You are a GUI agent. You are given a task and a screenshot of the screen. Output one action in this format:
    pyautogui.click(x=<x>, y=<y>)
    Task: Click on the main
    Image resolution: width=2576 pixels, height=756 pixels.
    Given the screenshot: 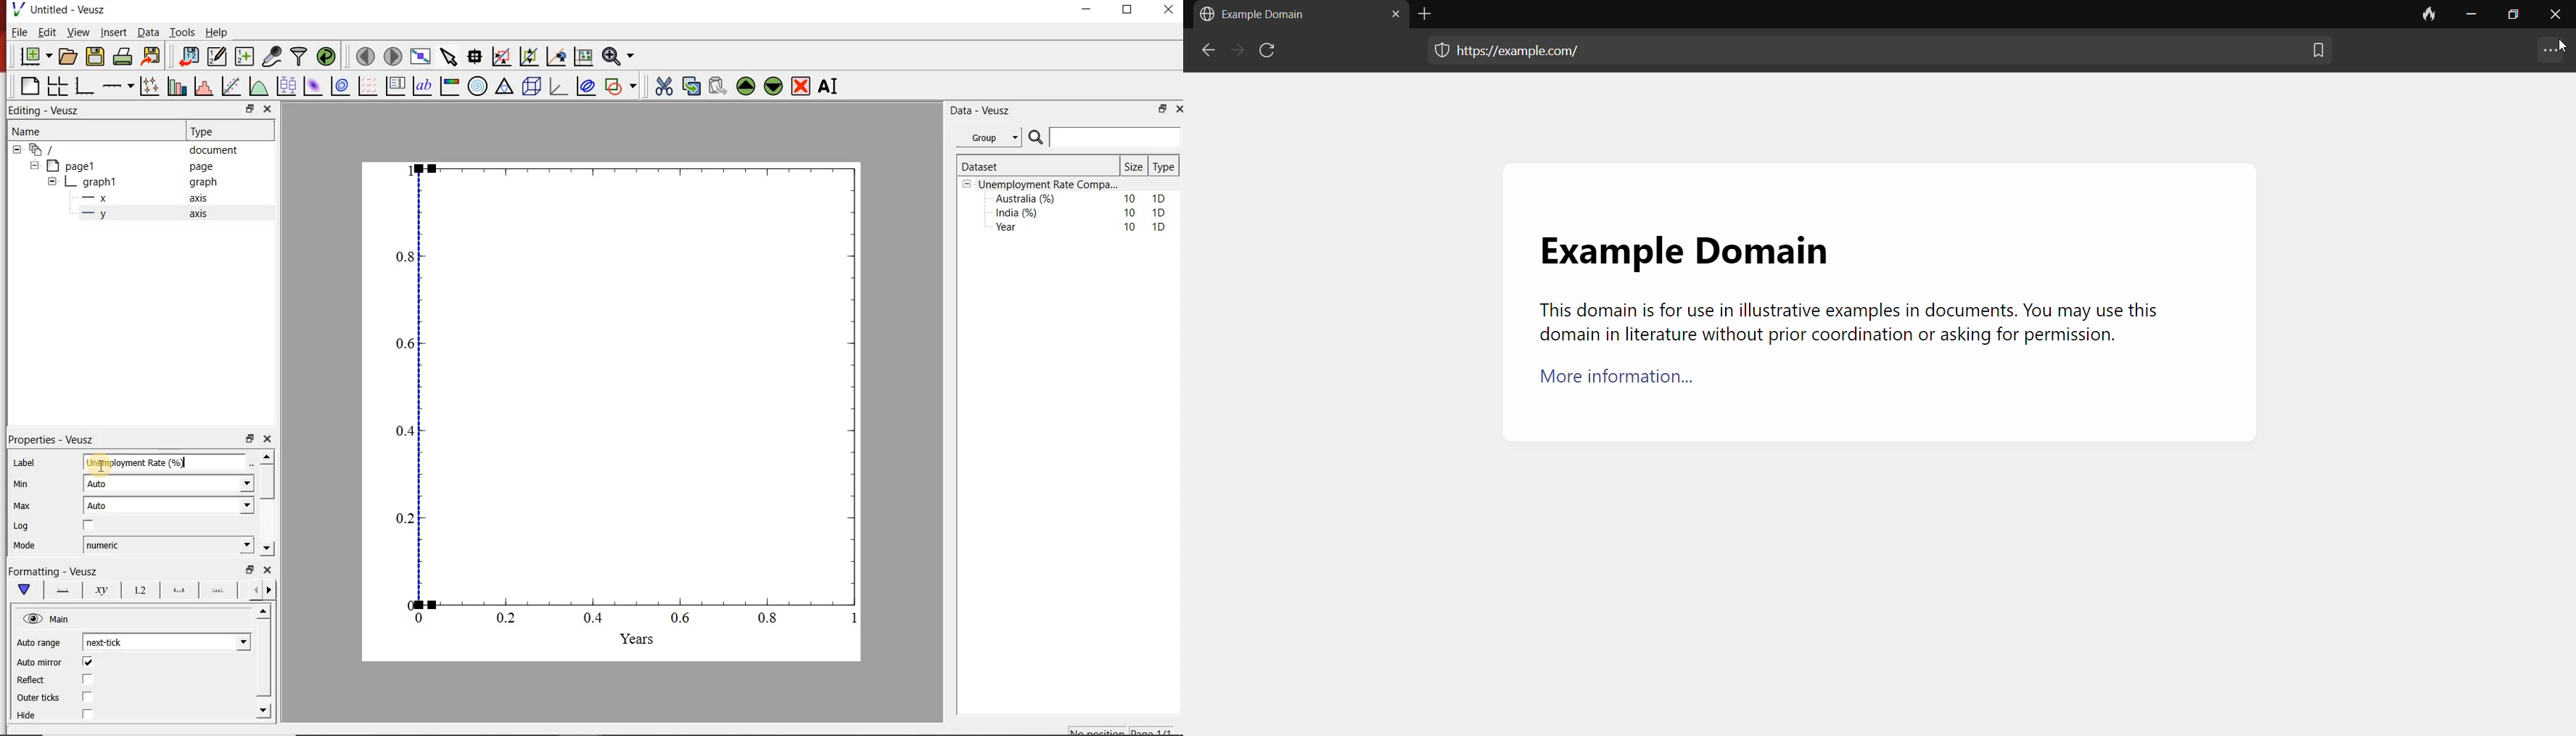 What is the action you would take?
    pyautogui.click(x=27, y=590)
    